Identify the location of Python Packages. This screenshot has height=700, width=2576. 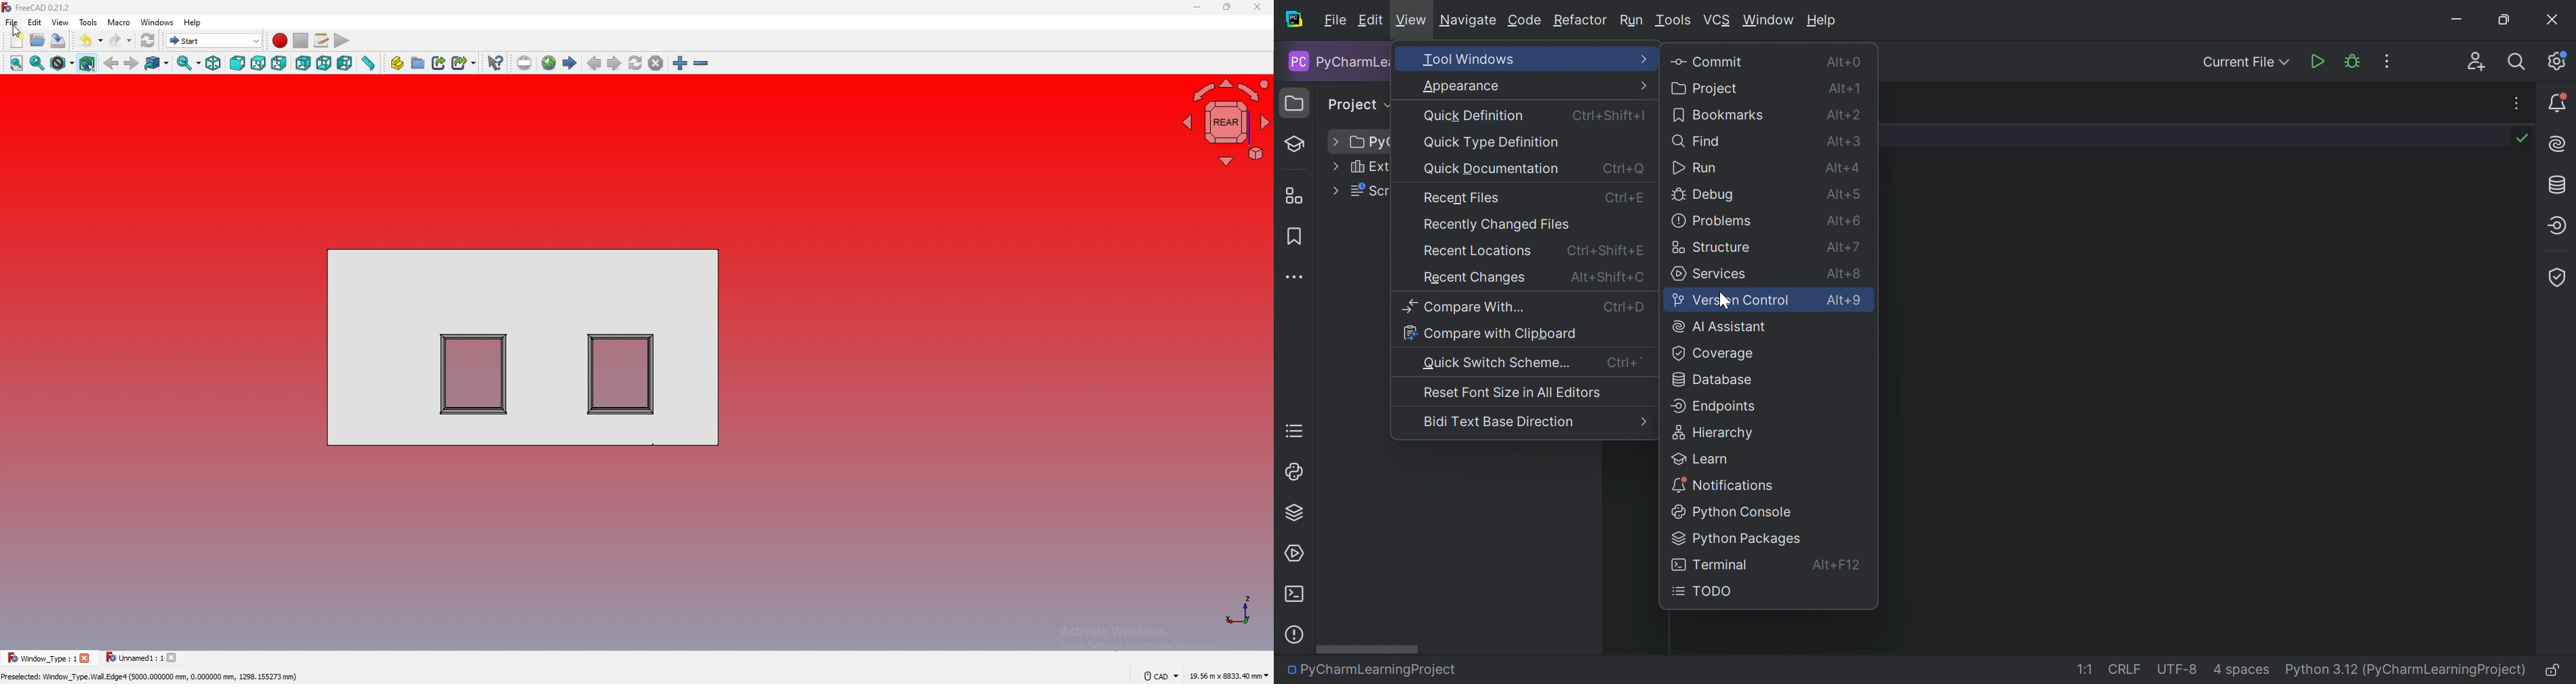
(1297, 513).